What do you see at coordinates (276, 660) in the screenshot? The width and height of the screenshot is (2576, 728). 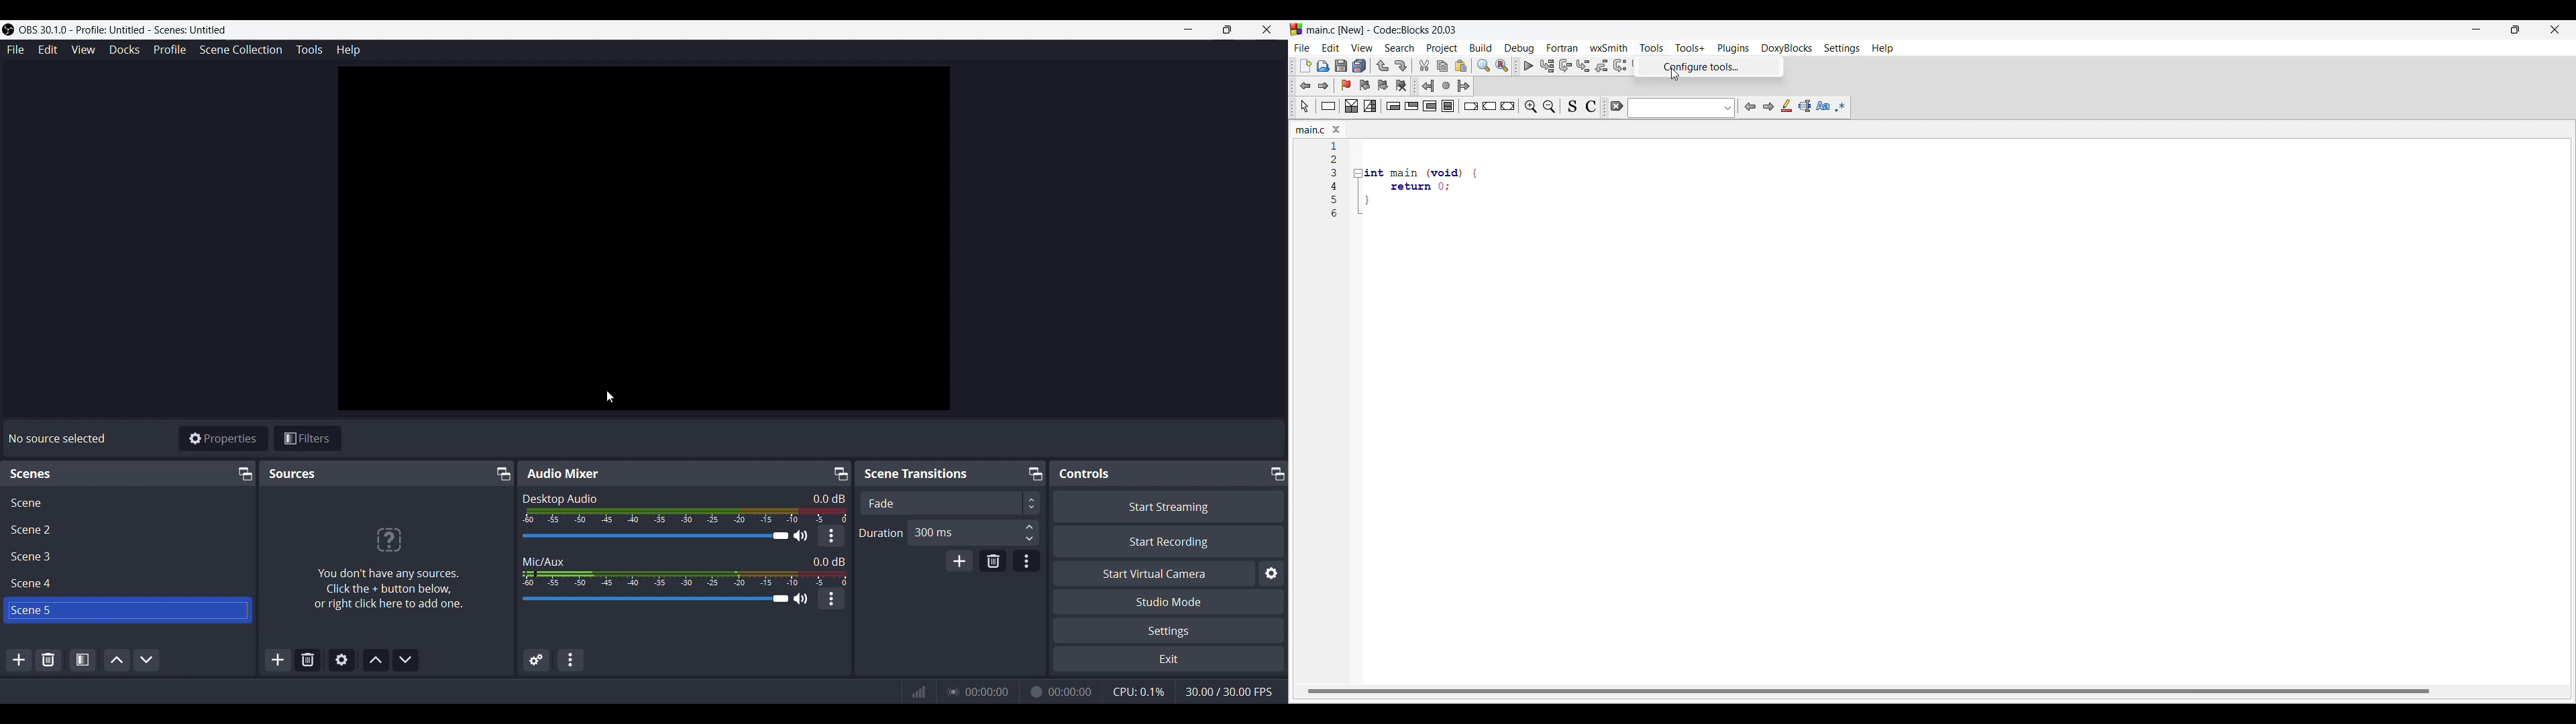 I see `Add Sources` at bounding box center [276, 660].